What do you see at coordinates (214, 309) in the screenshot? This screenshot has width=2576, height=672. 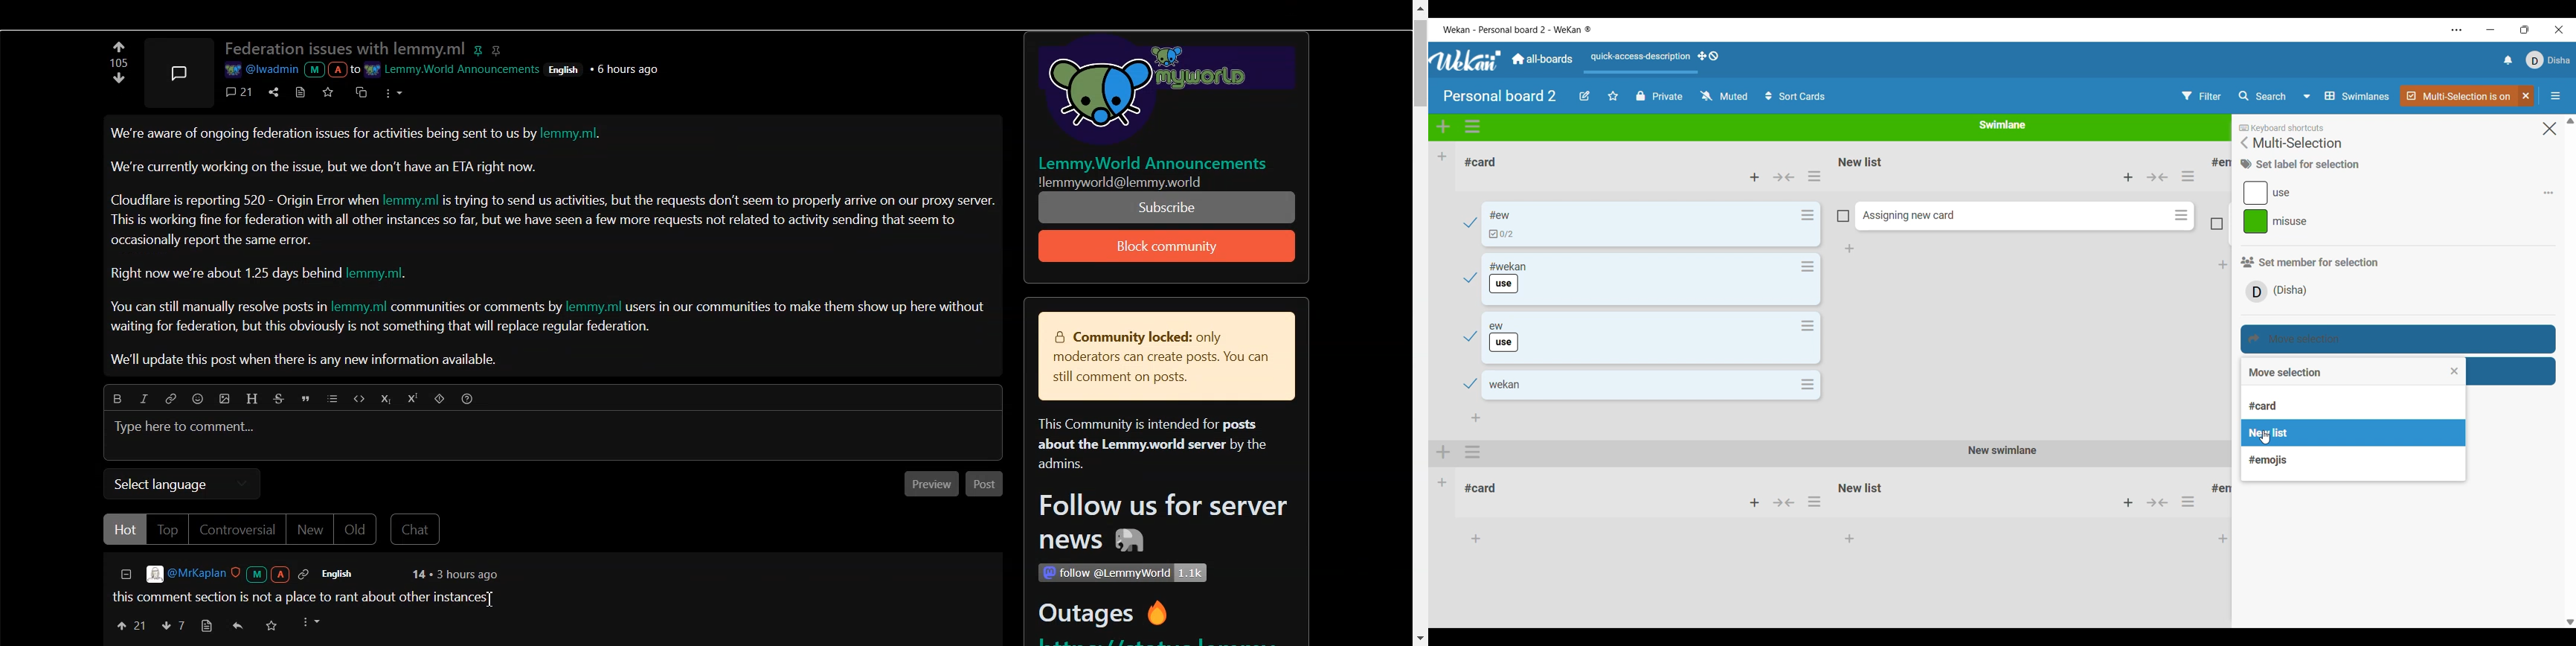 I see `You can still manually resolve posts in` at bounding box center [214, 309].